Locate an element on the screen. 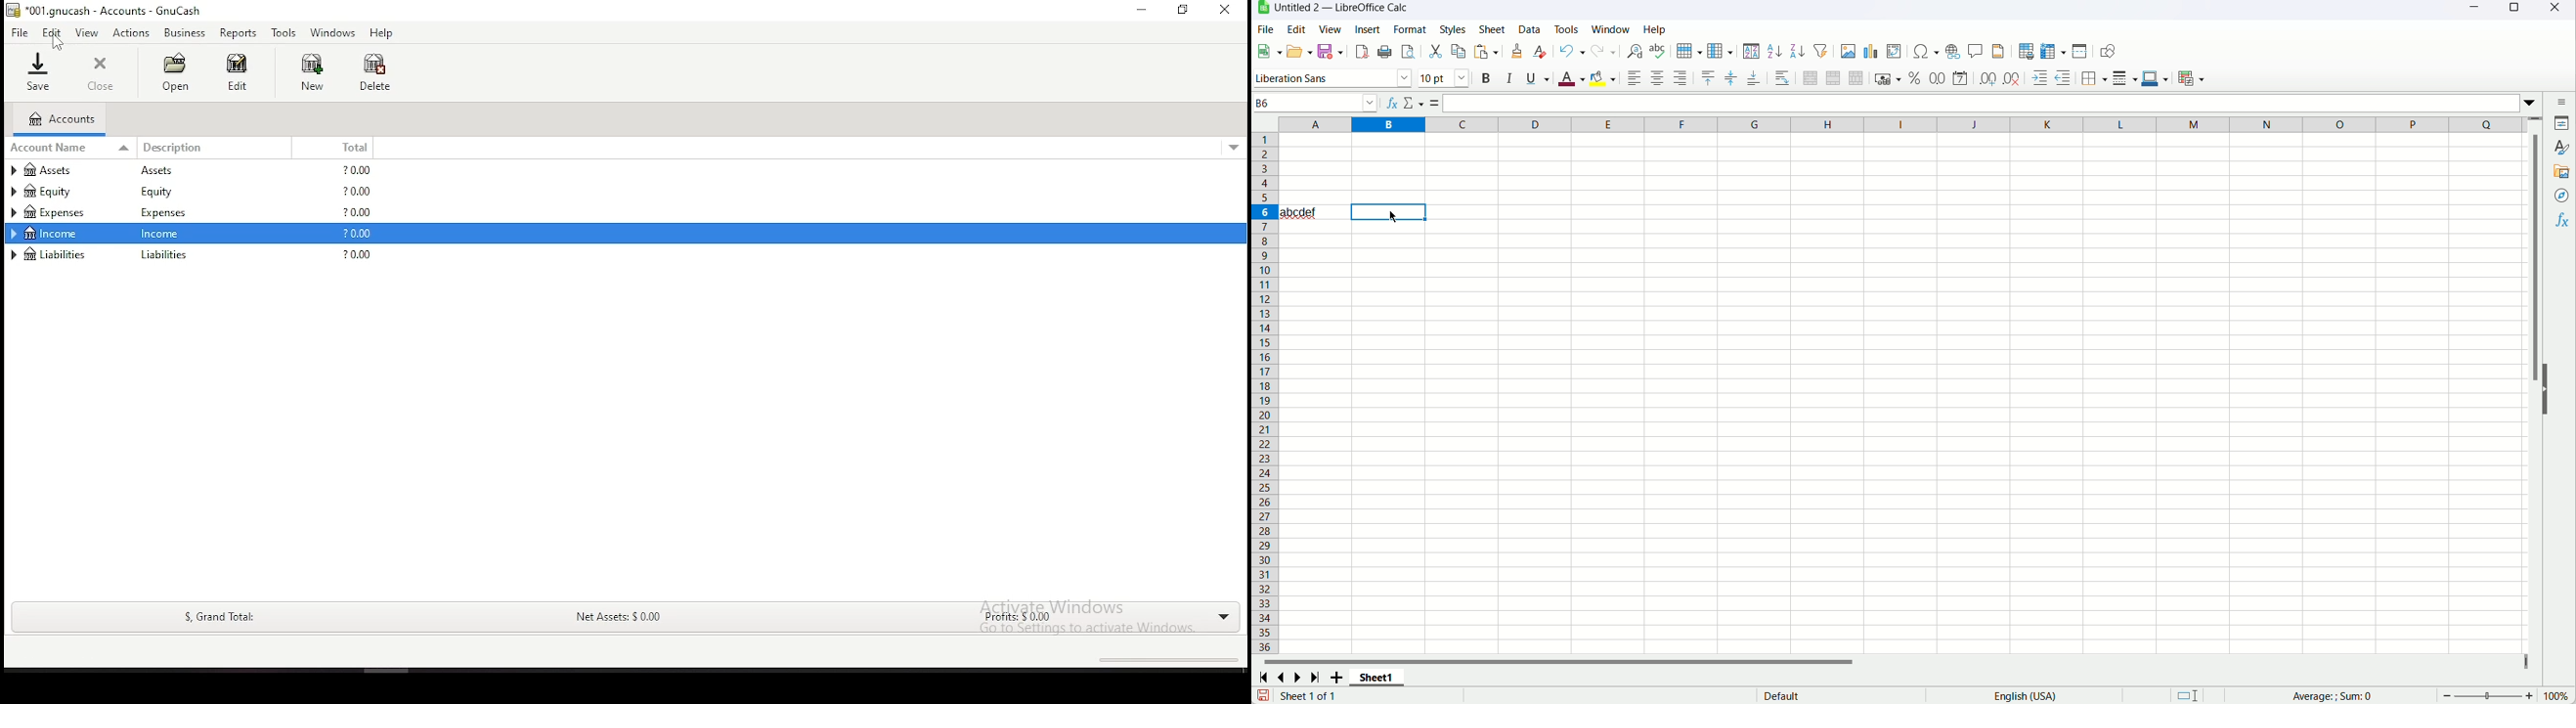  accounts is located at coordinates (61, 119).